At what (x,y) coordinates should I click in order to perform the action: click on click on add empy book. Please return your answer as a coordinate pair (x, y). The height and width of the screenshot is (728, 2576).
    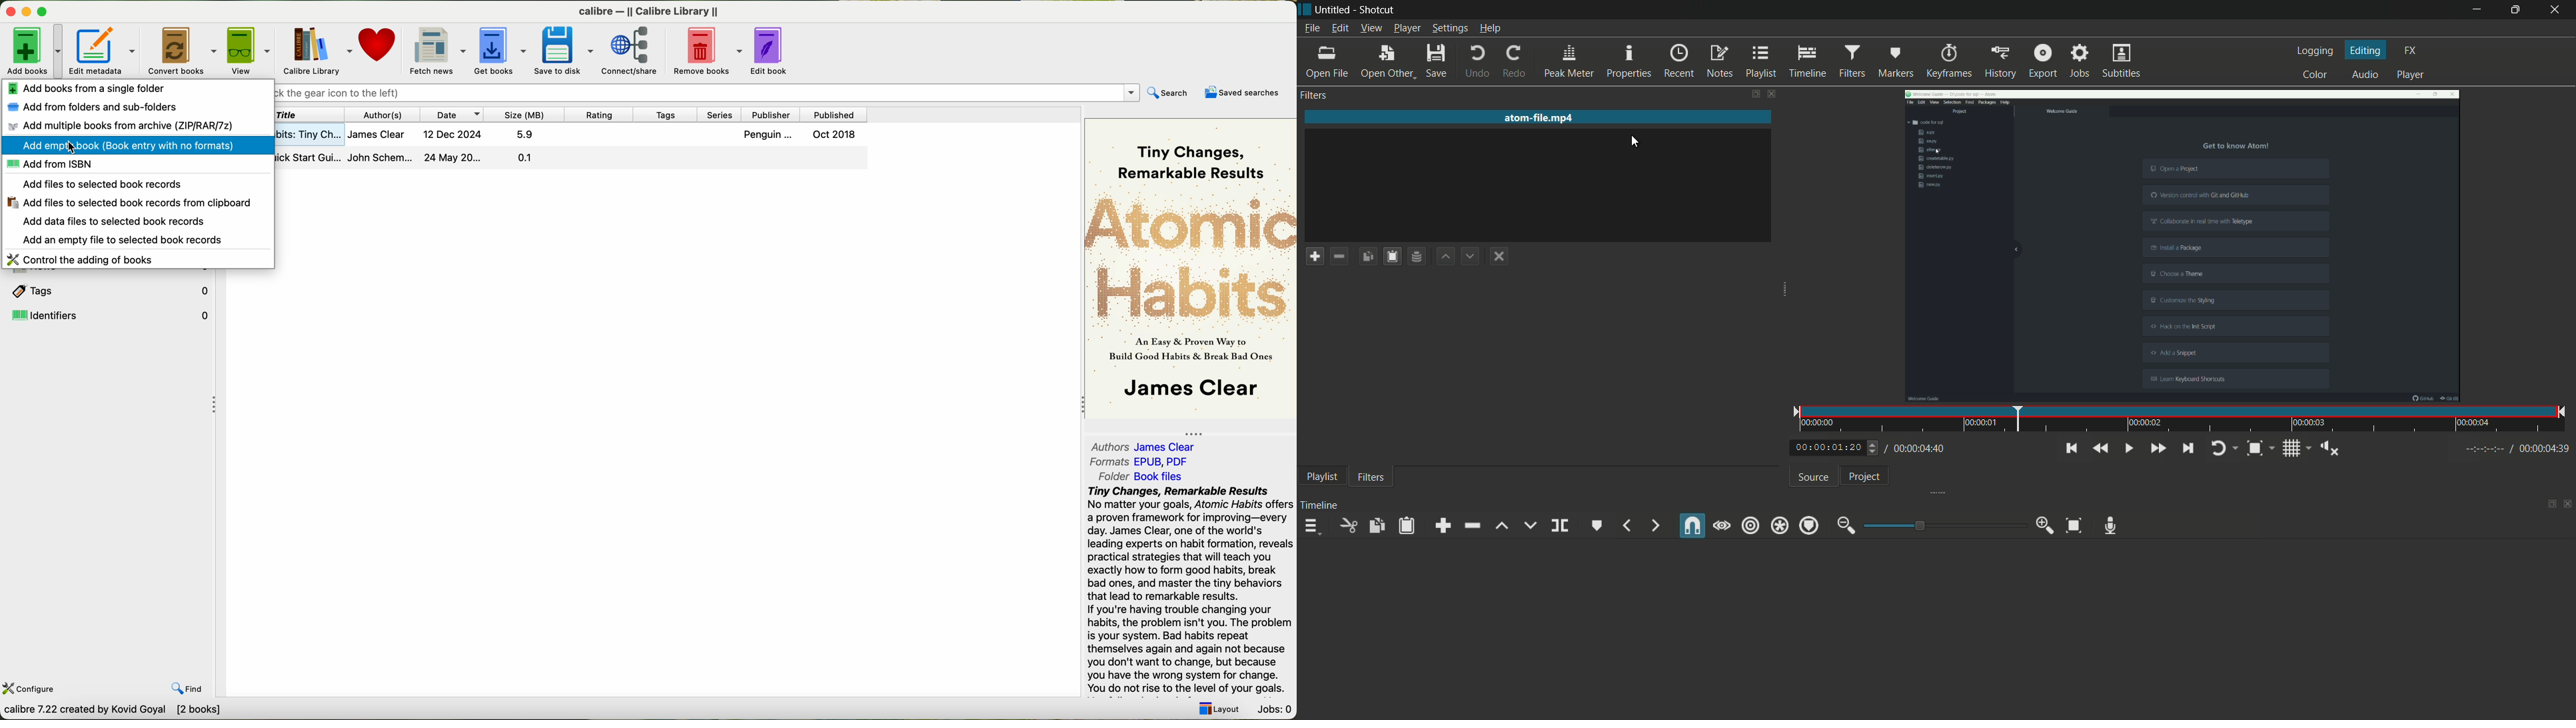
    Looking at the image, I should click on (137, 147).